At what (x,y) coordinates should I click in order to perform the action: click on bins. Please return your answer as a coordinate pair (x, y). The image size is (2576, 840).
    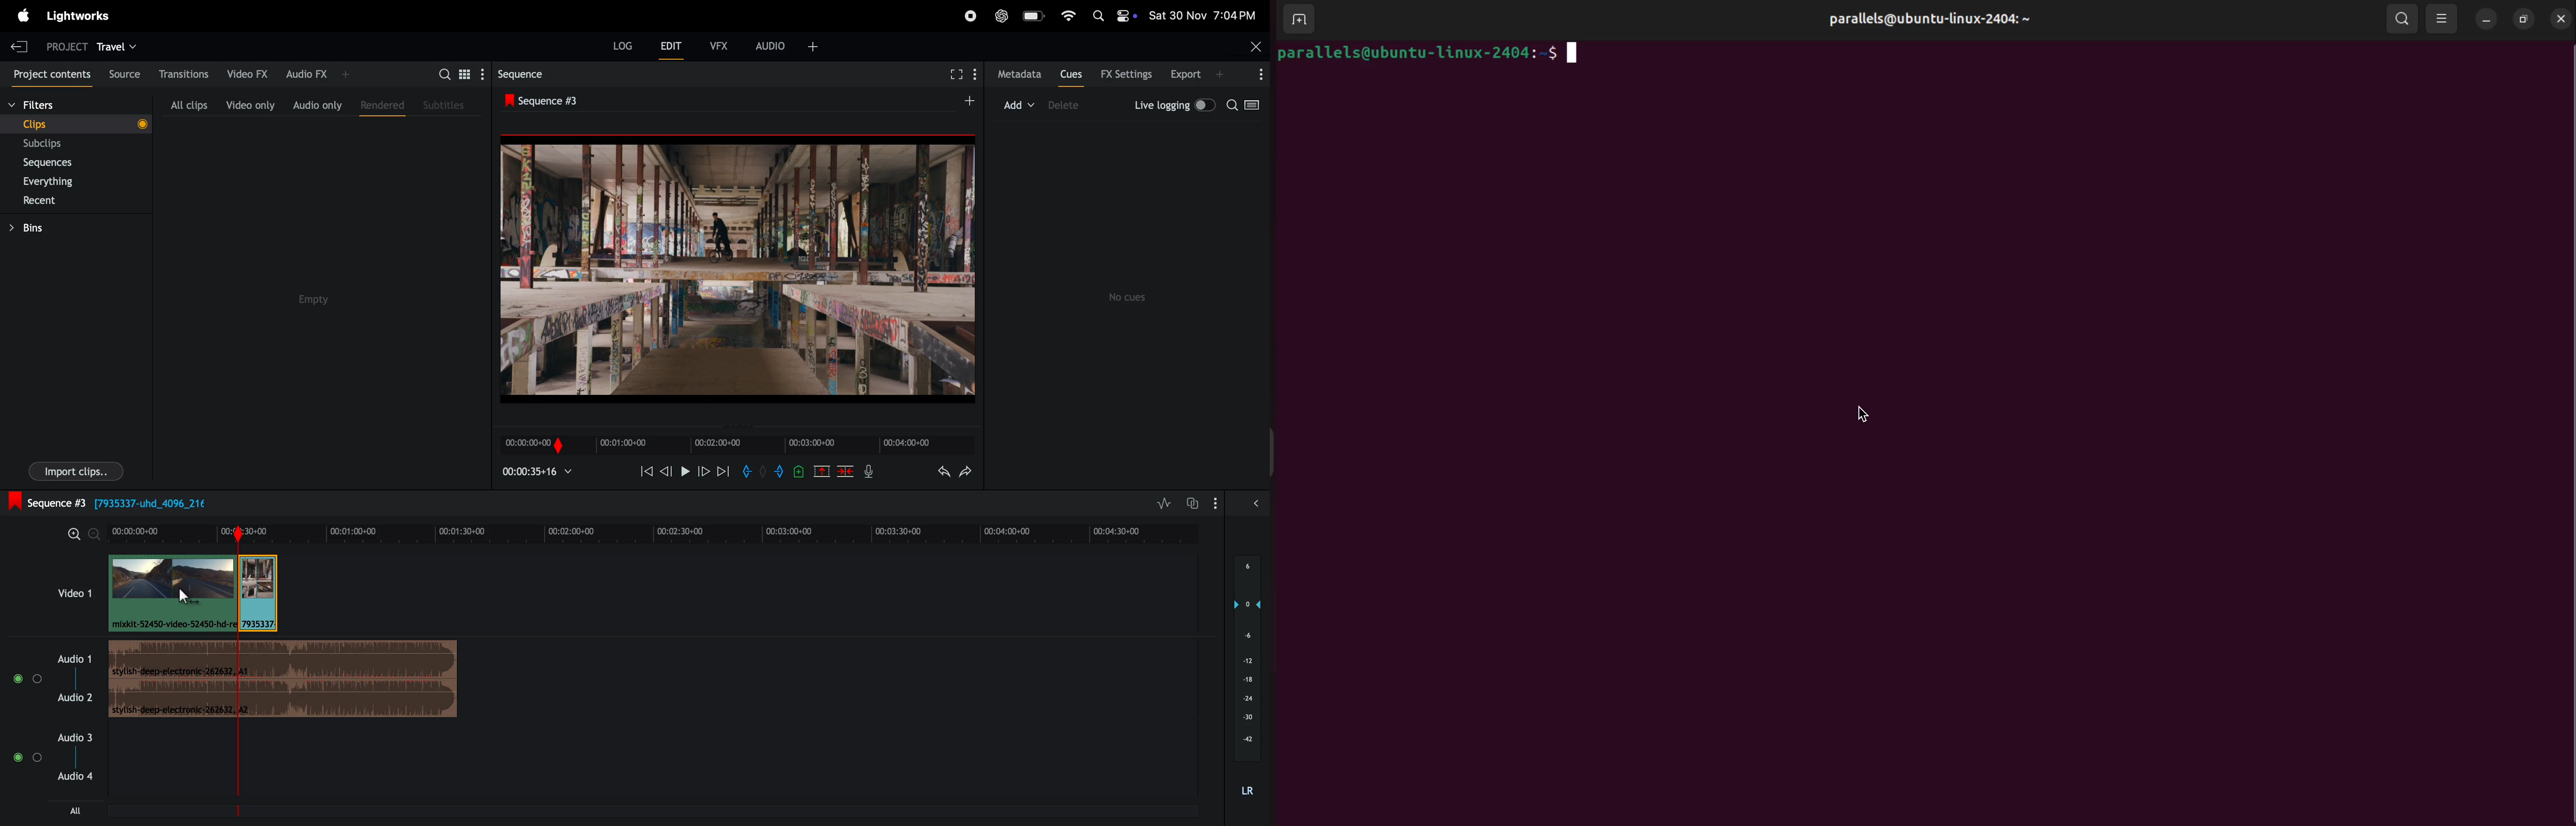
    Looking at the image, I should click on (43, 226).